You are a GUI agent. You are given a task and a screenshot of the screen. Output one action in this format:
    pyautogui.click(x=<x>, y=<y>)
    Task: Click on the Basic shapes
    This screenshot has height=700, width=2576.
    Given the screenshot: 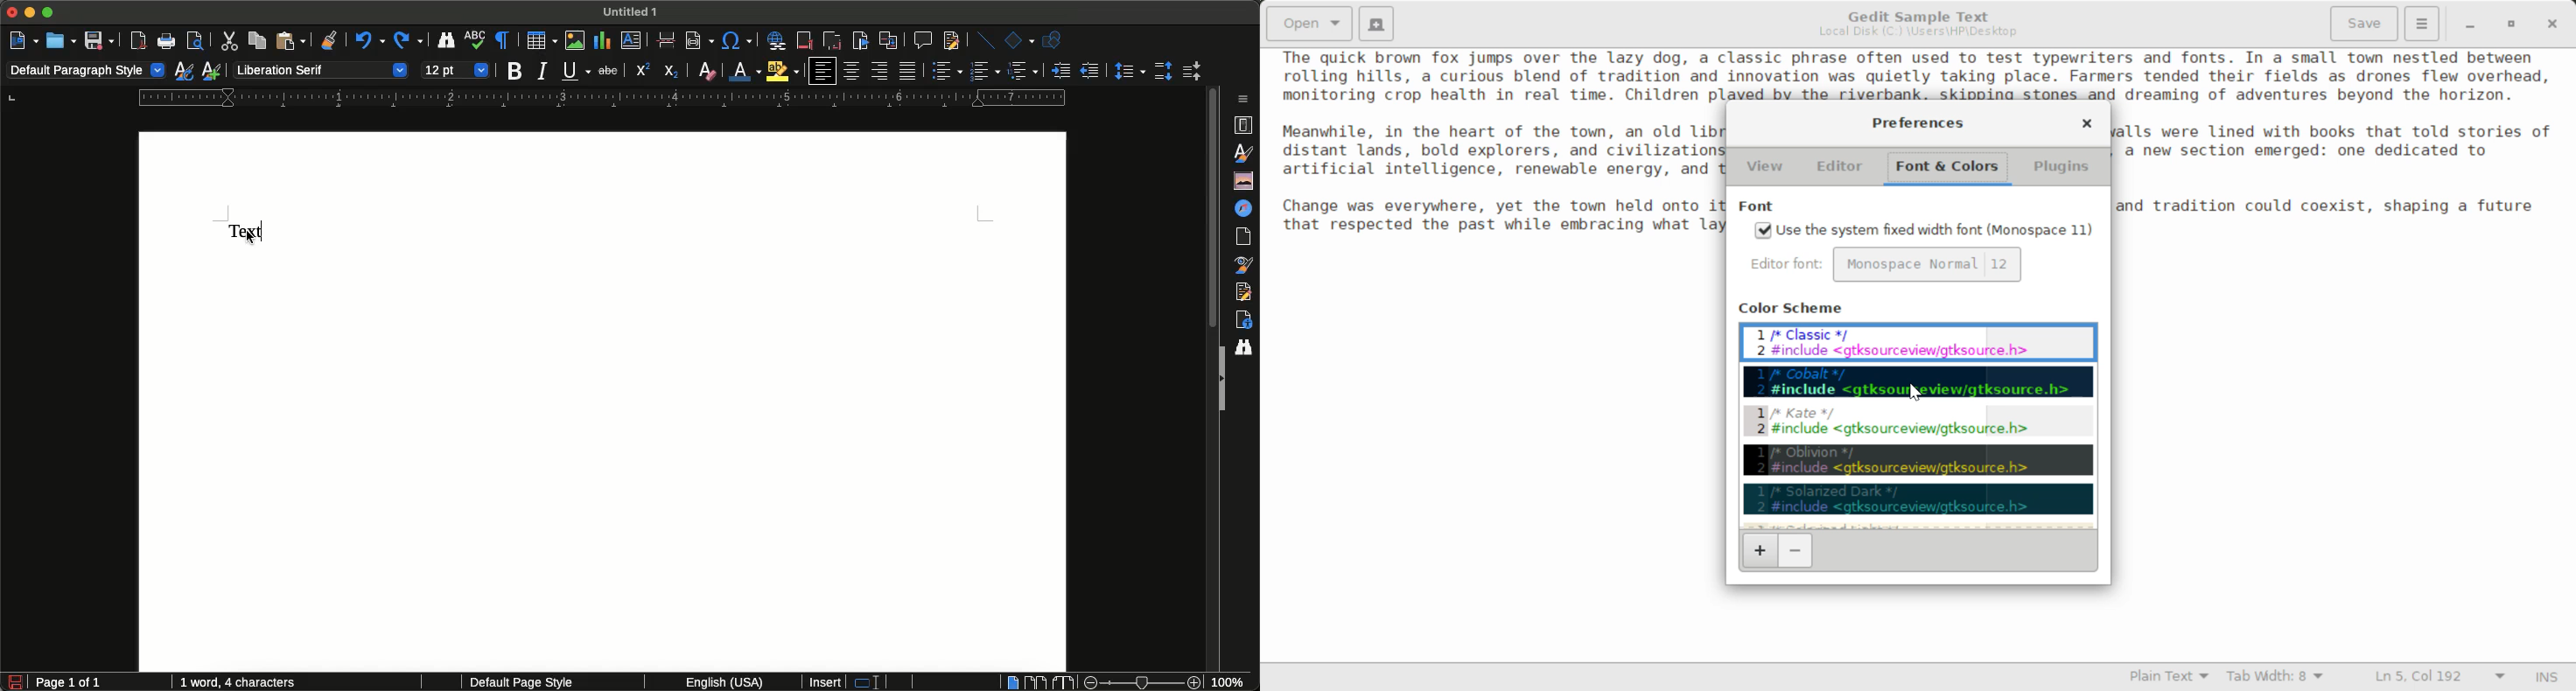 What is the action you would take?
    pyautogui.click(x=1018, y=40)
    